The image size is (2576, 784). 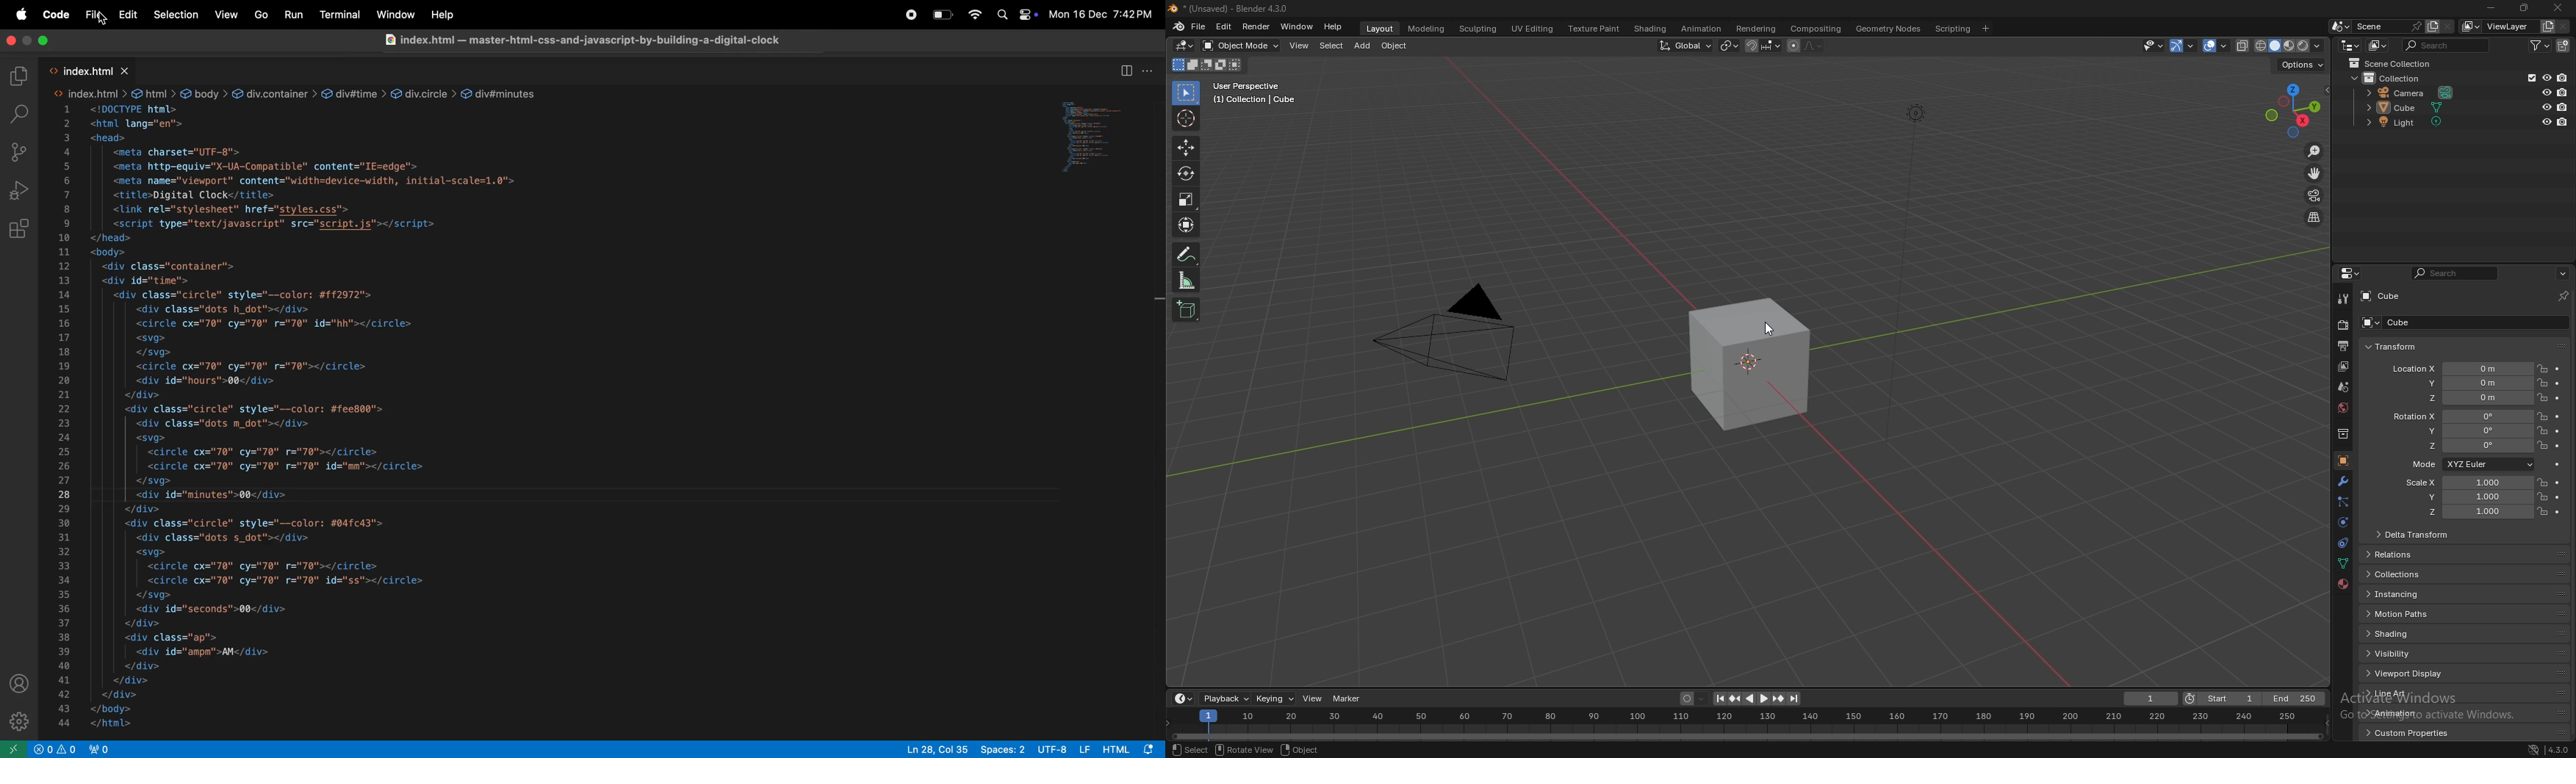 What do you see at coordinates (1186, 173) in the screenshot?
I see `rotate` at bounding box center [1186, 173].